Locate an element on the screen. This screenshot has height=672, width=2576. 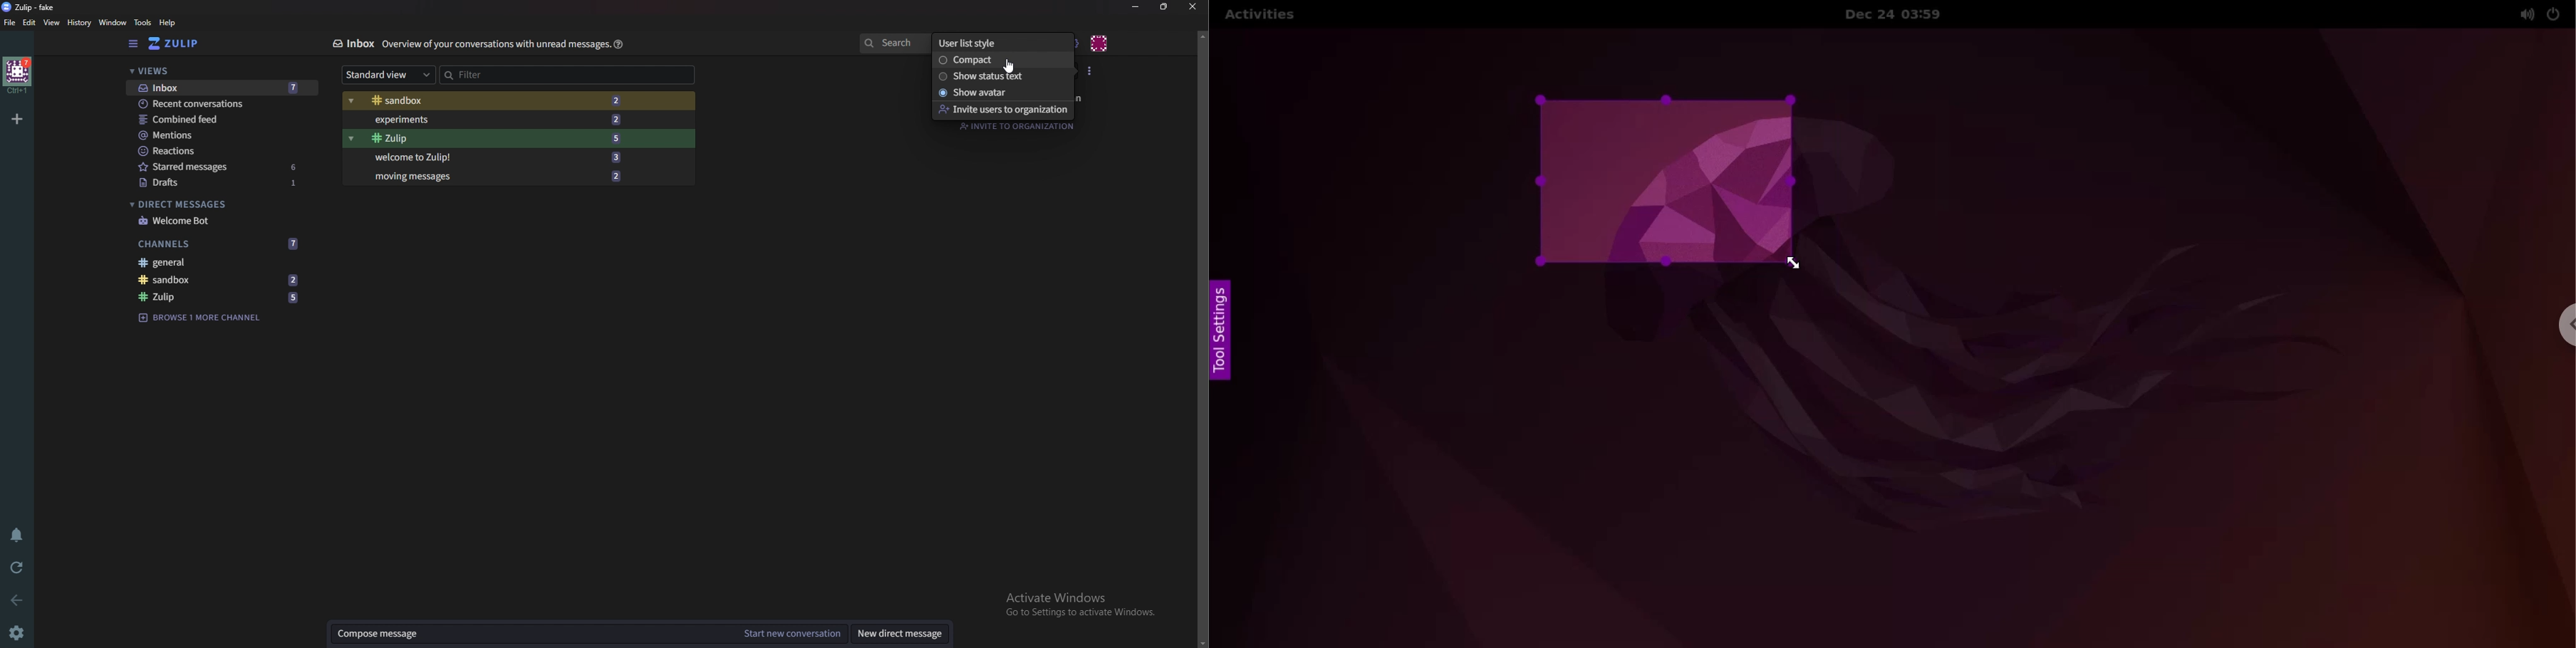
help is located at coordinates (619, 43).